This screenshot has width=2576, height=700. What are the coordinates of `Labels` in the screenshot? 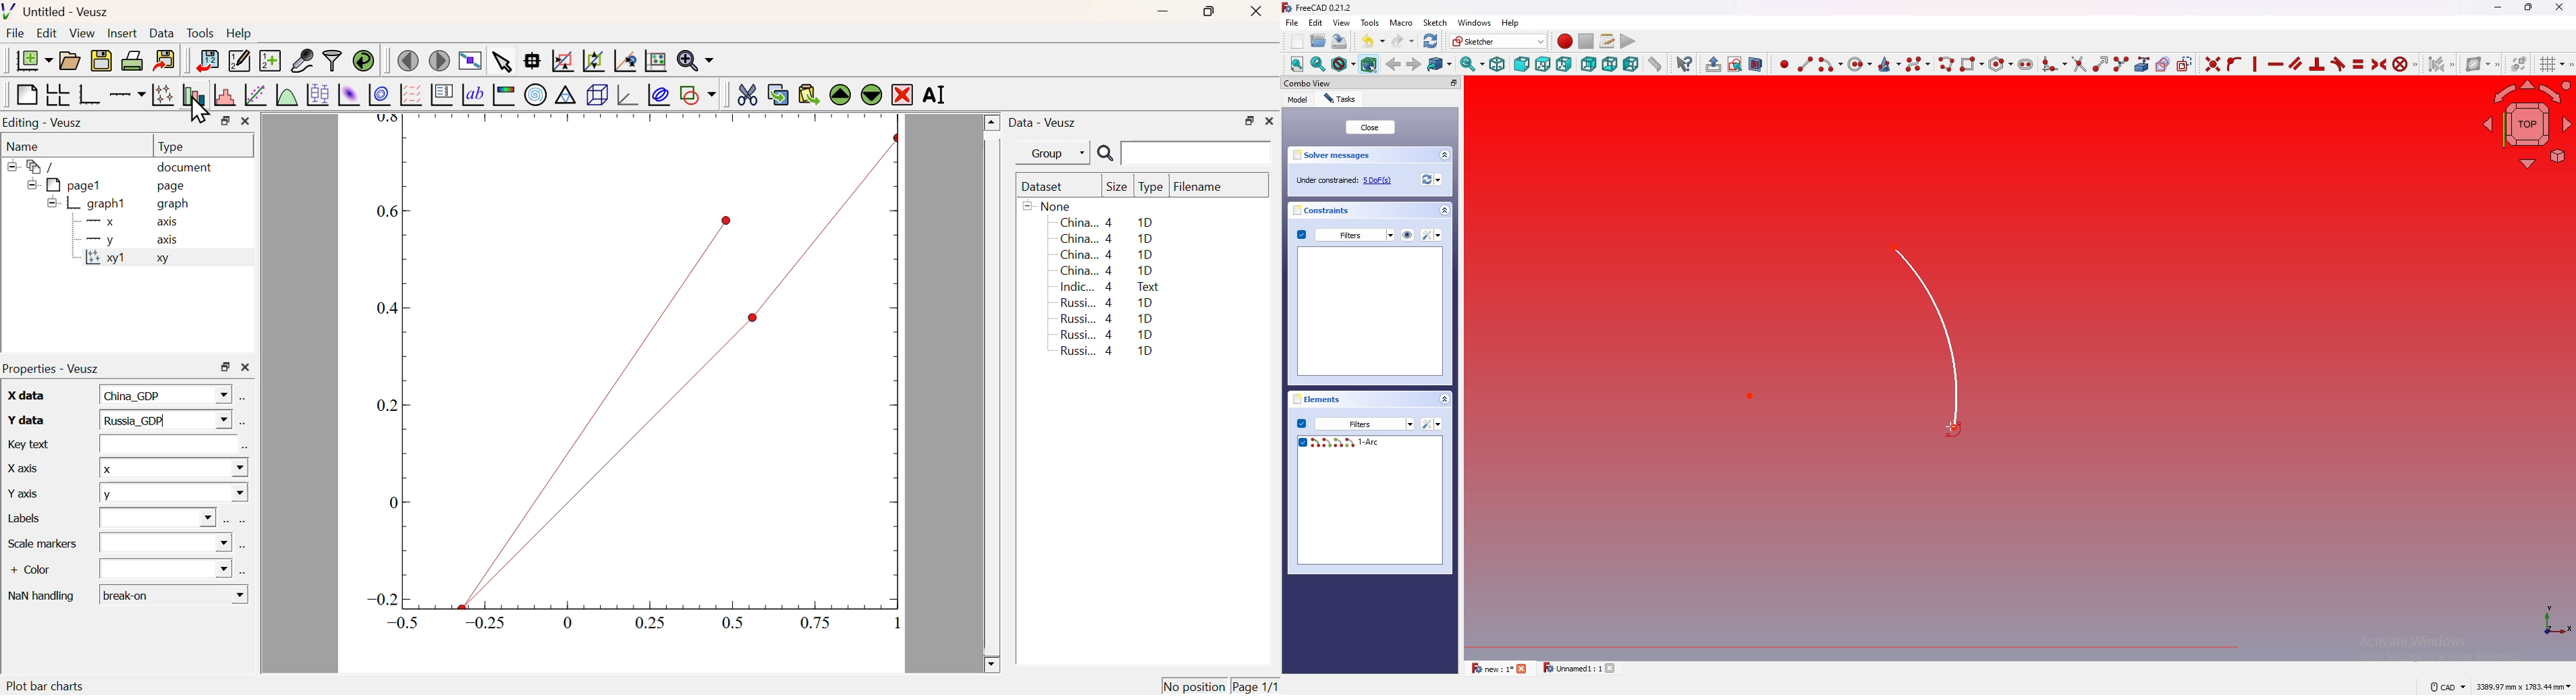 It's located at (33, 520).